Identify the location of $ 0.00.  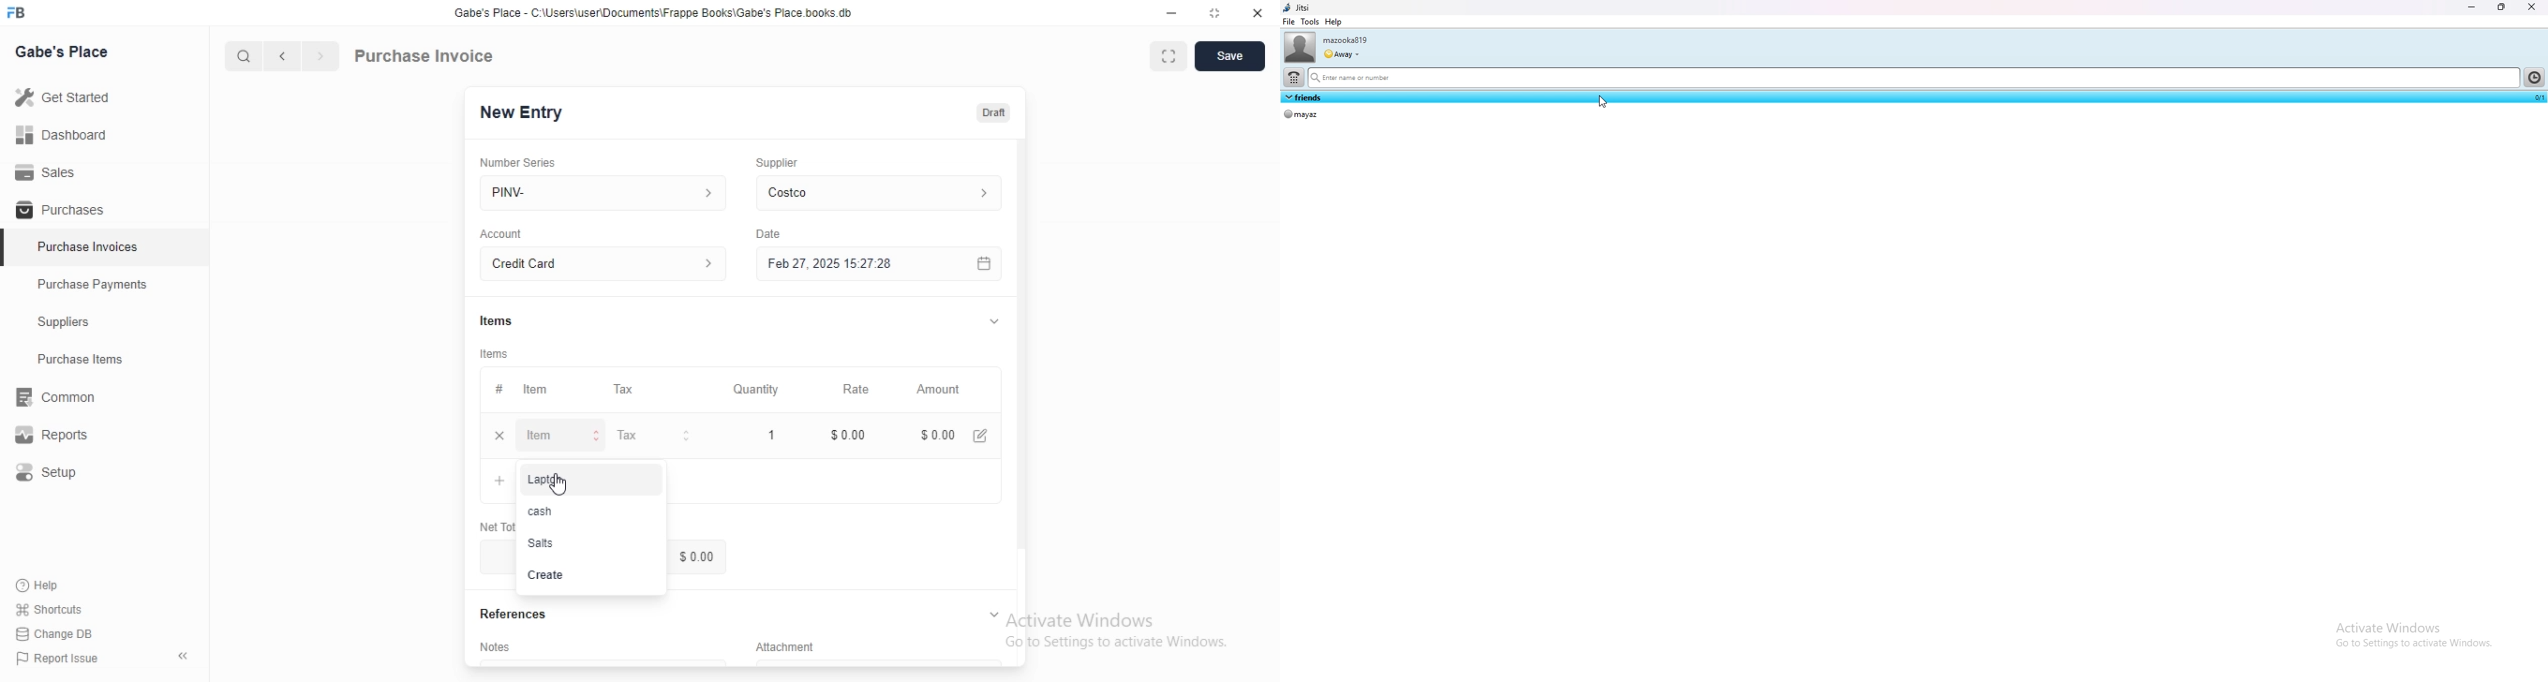
(697, 556).